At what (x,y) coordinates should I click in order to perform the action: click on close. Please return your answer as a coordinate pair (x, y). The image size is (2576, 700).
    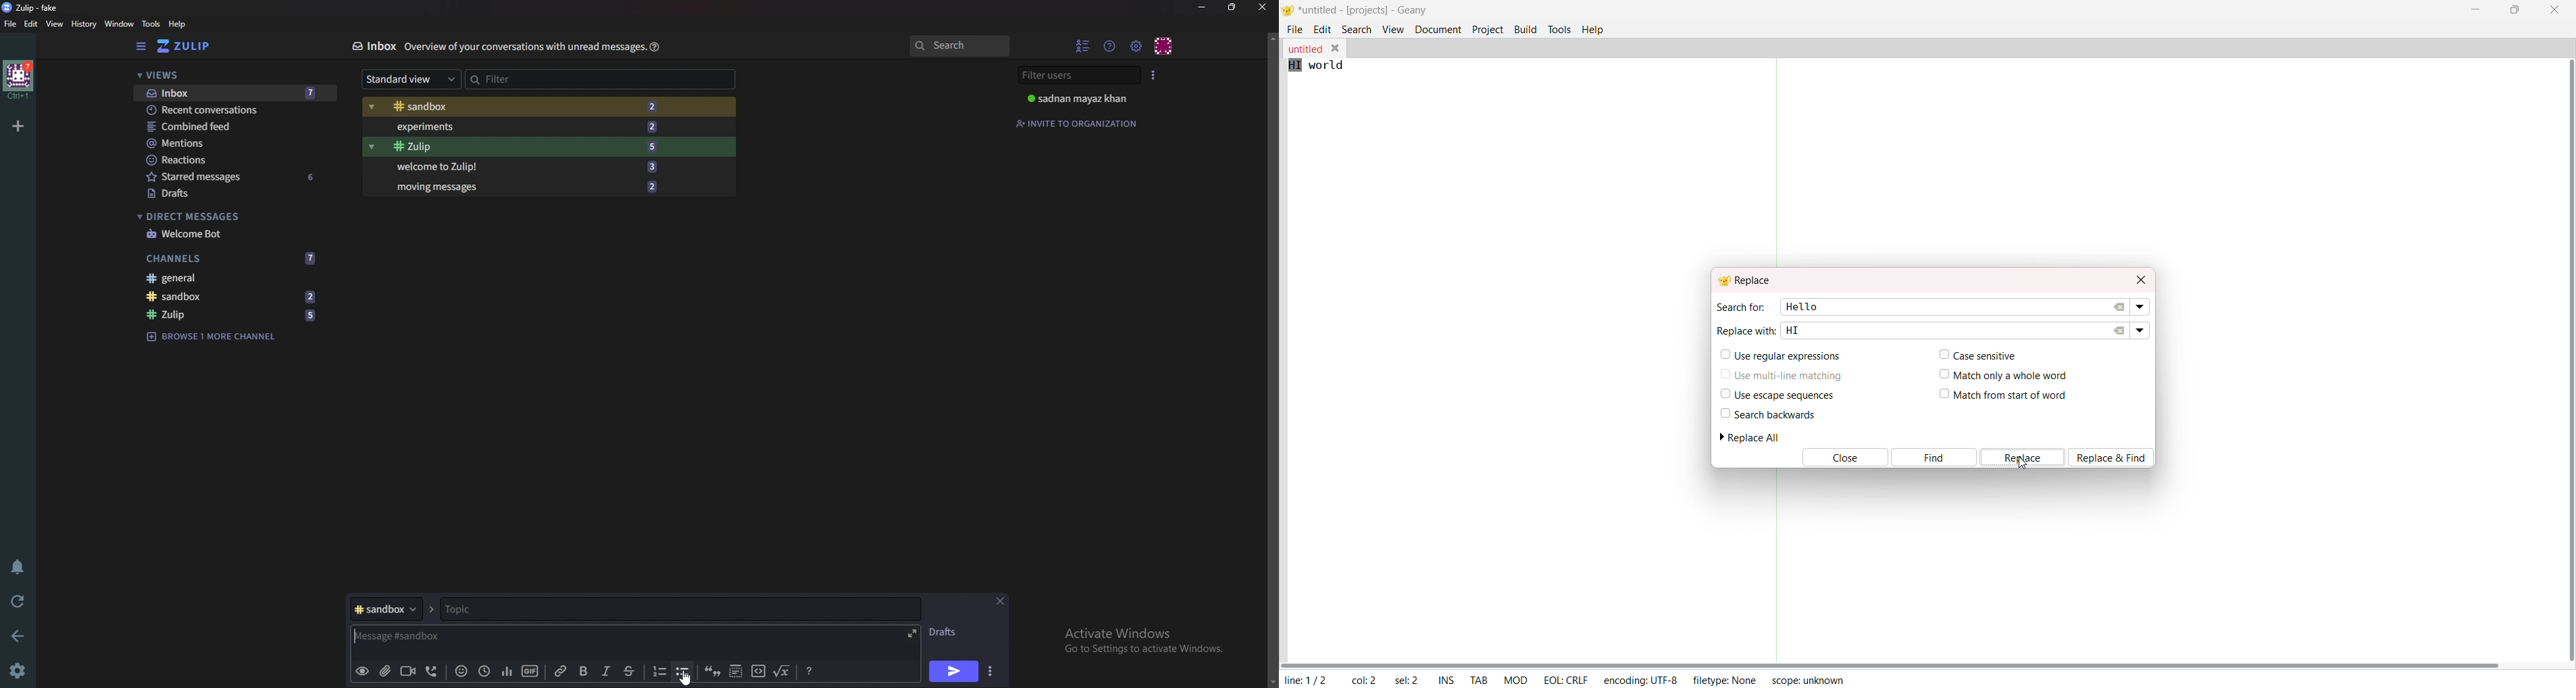
    Looking at the image, I should click on (1262, 7).